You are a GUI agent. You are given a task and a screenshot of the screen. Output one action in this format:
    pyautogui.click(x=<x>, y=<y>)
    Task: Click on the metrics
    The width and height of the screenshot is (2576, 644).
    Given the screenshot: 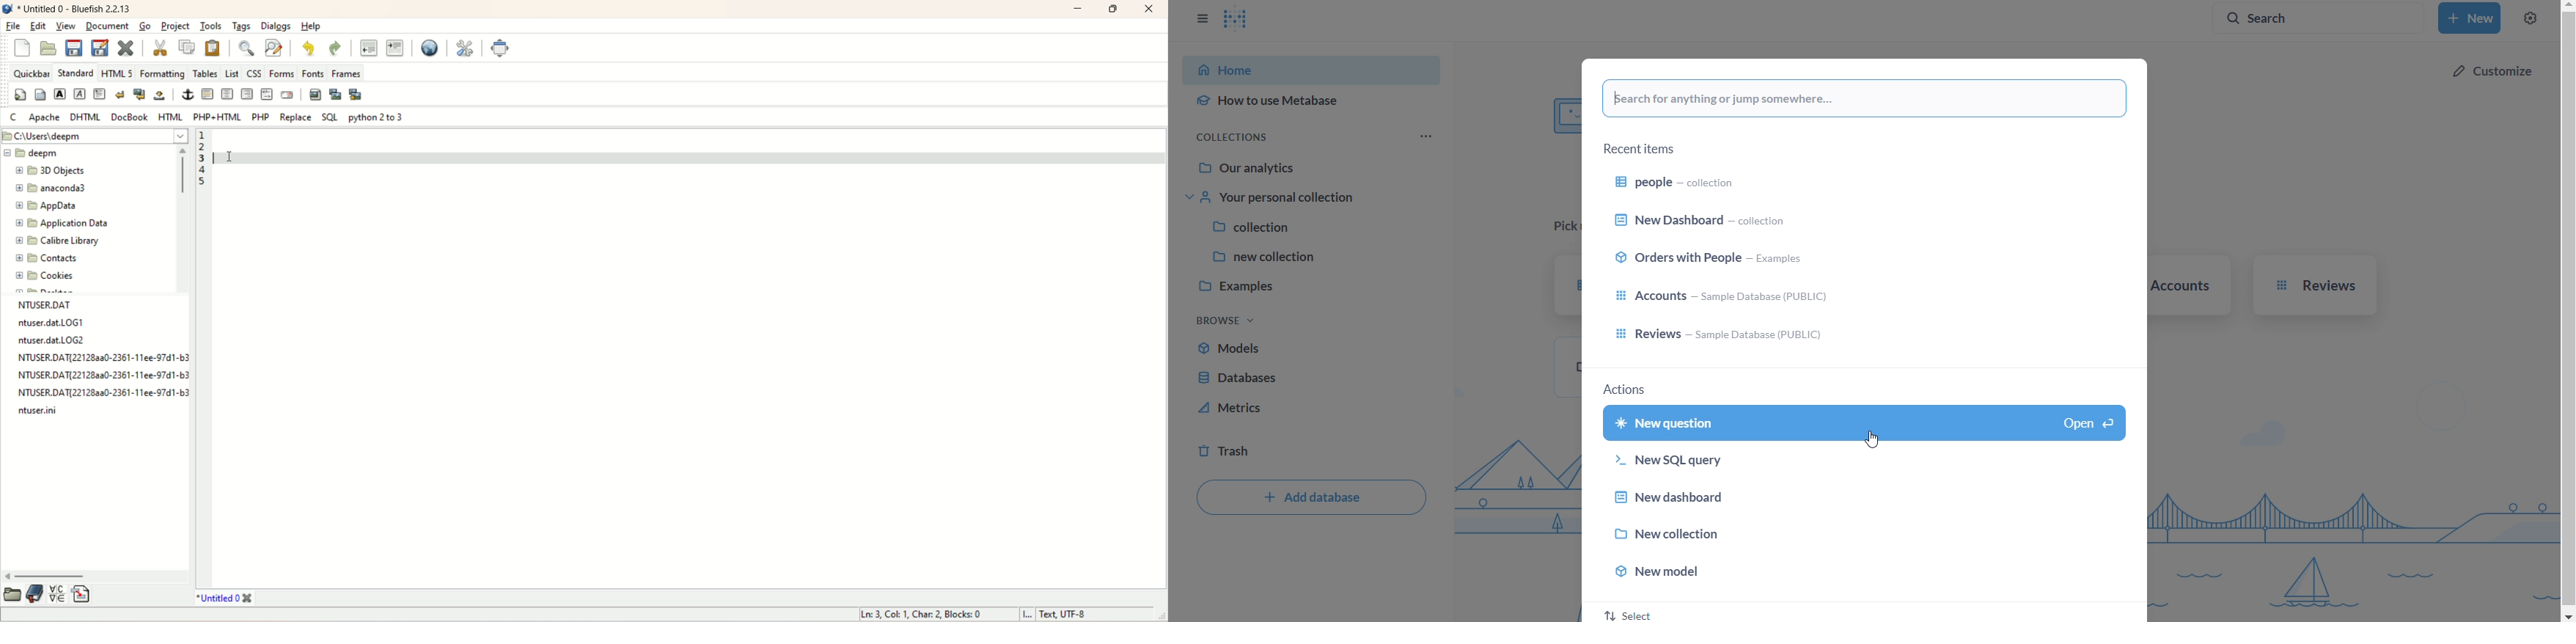 What is the action you would take?
    pyautogui.click(x=1310, y=409)
    